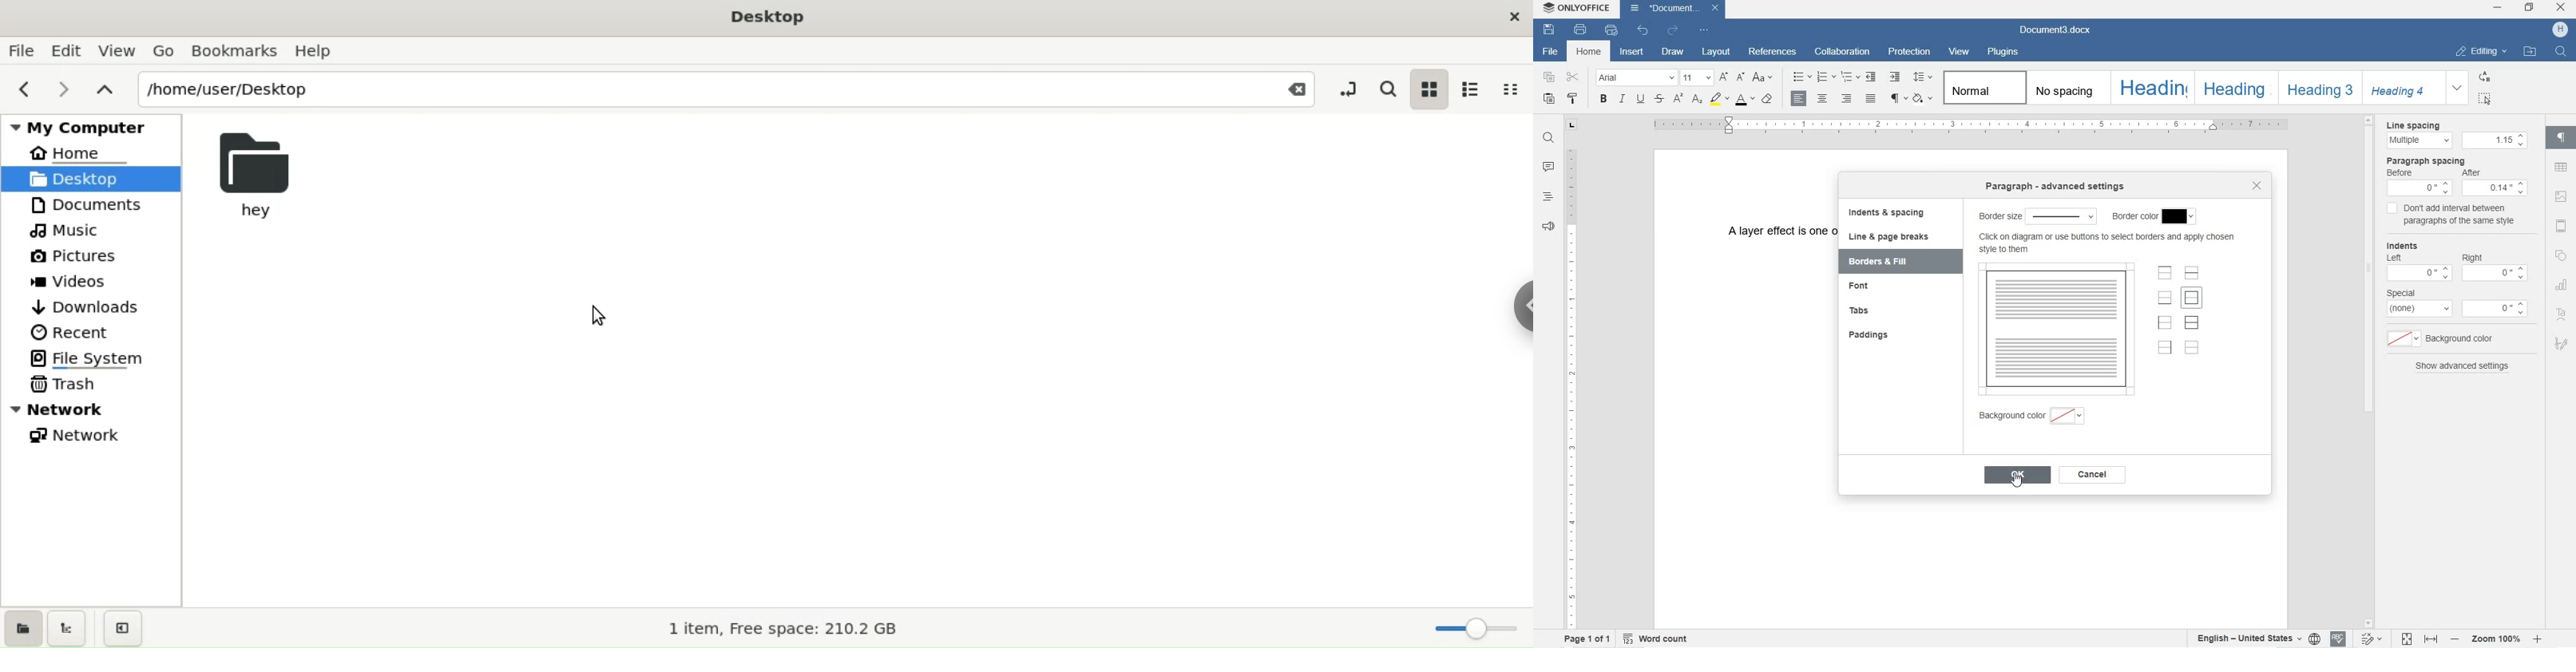 The width and height of the screenshot is (2576, 672). What do you see at coordinates (2419, 301) in the screenshot?
I see `Special` at bounding box center [2419, 301].